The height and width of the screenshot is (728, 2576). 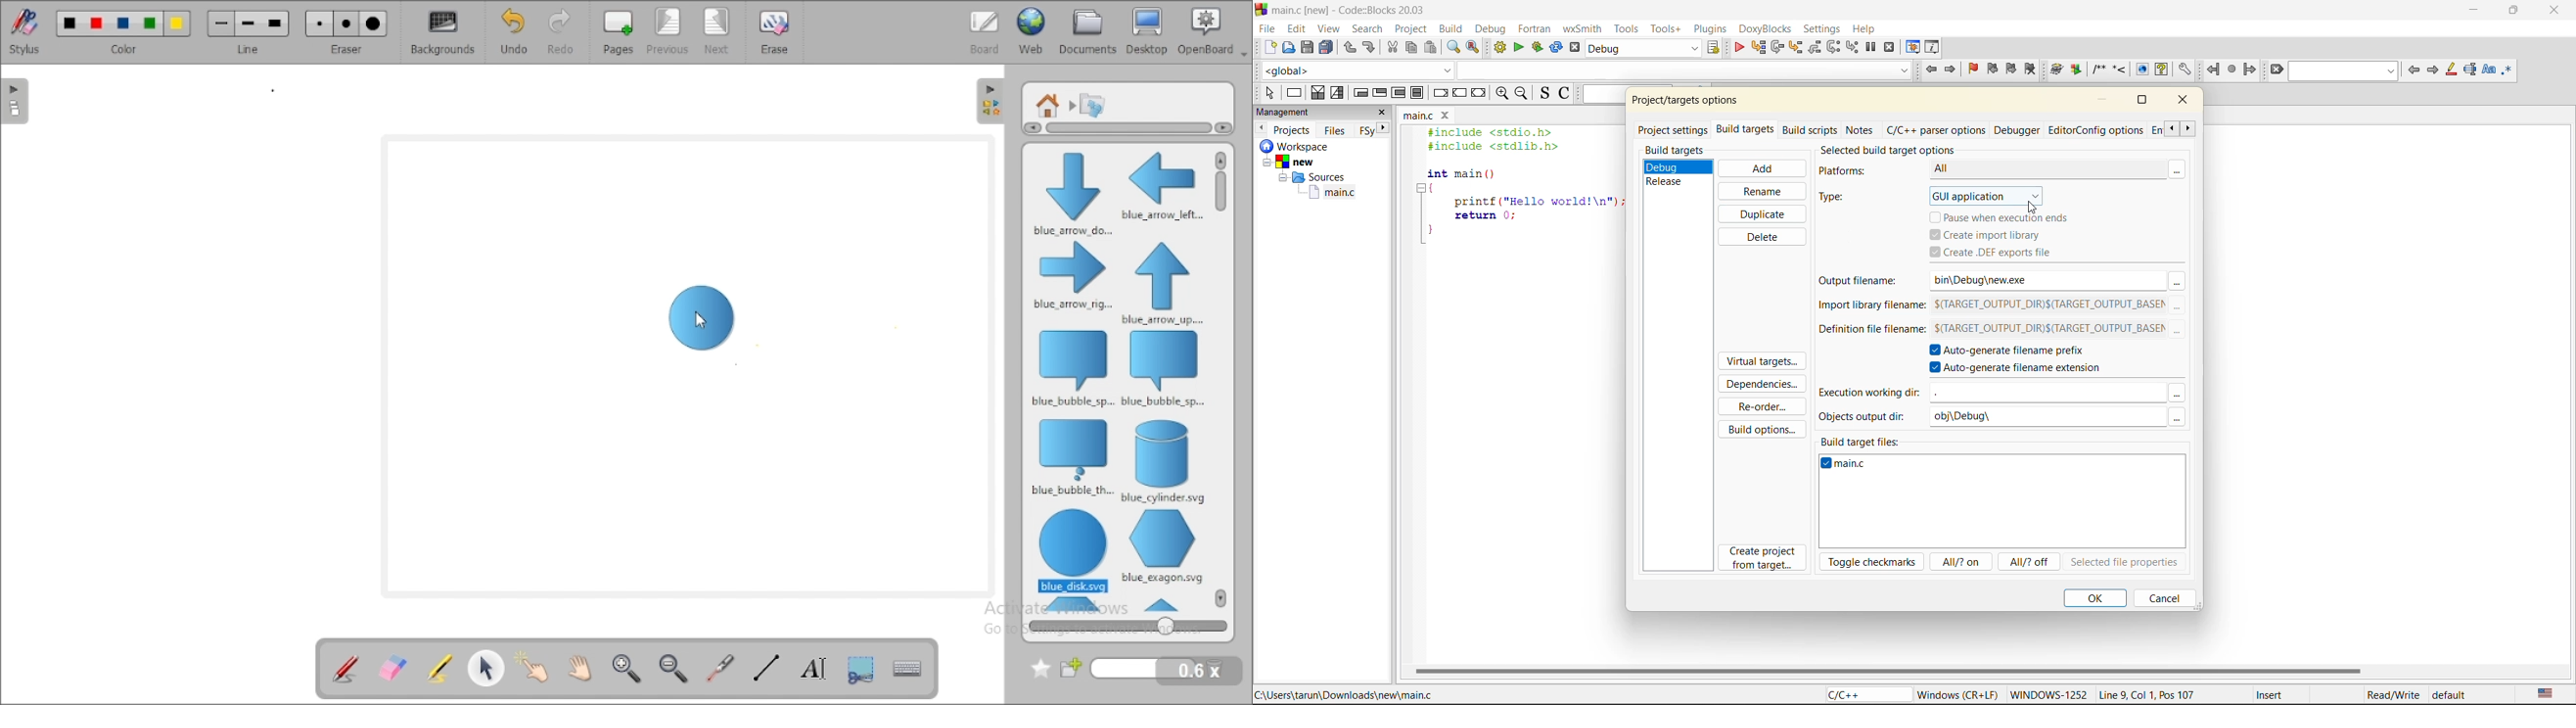 I want to click on Line 9, Col 1, Pos 107, so click(x=2147, y=697).